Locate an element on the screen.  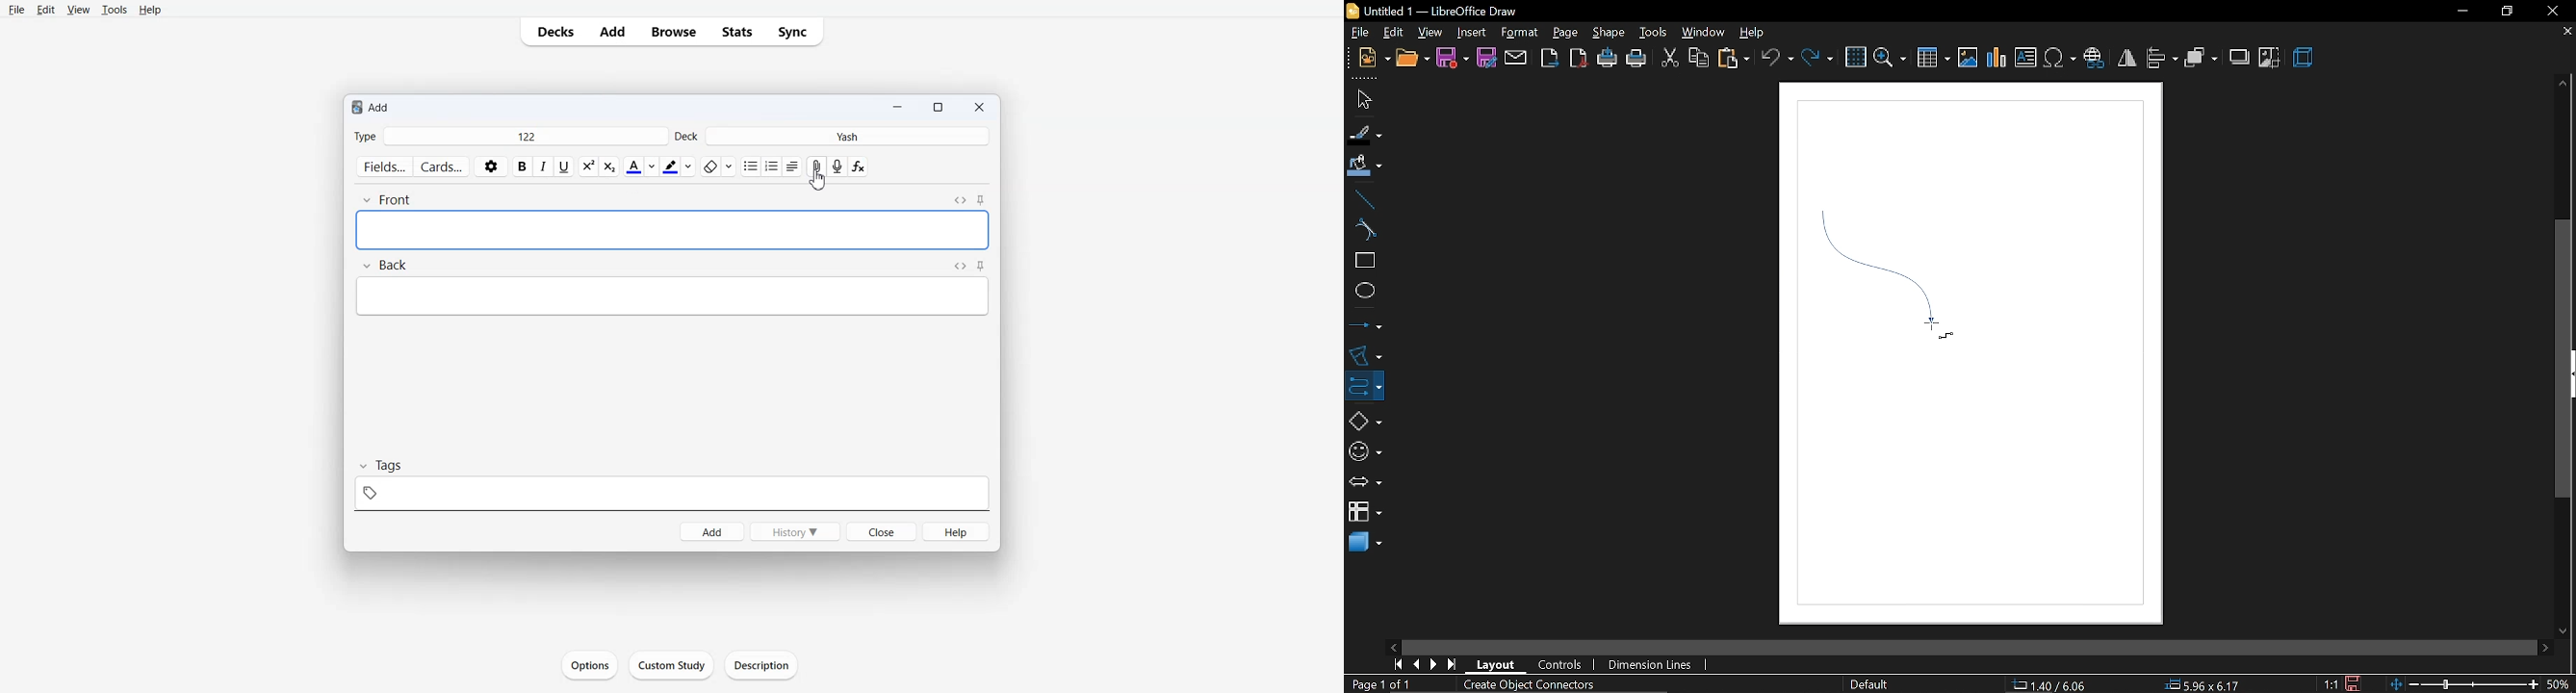
Custom Study is located at coordinates (671, 664).